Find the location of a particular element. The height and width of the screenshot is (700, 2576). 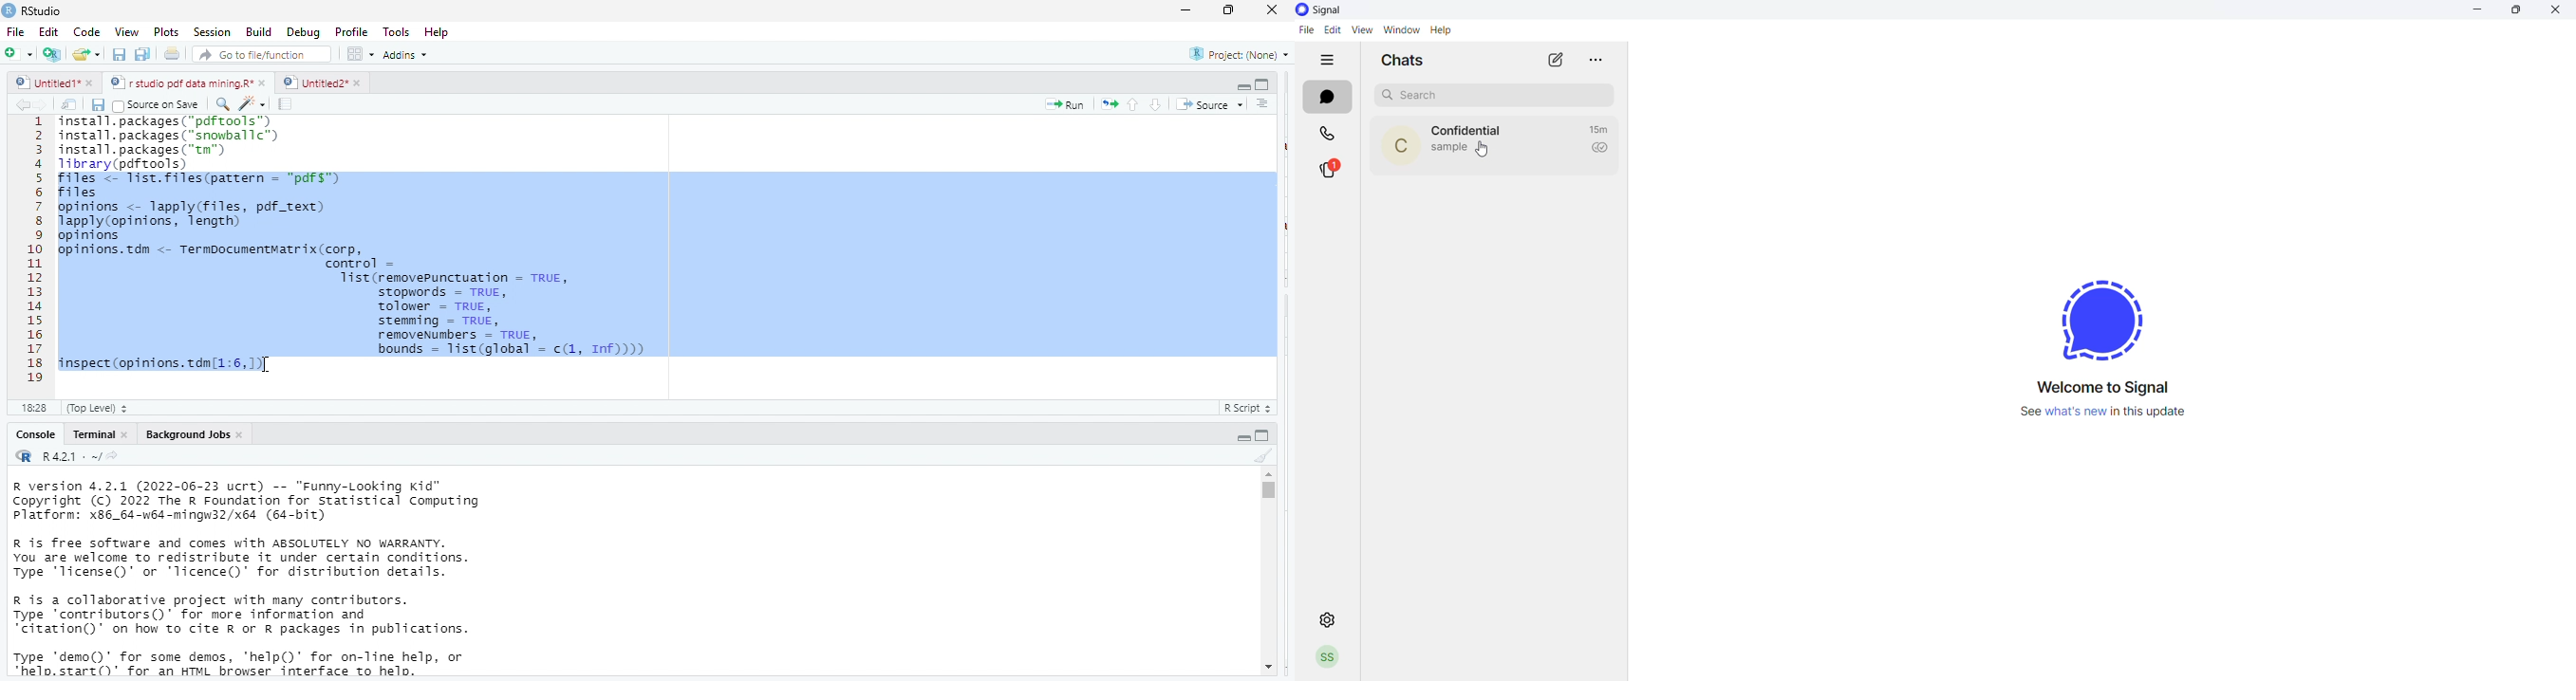

build is located at coordinates (259, 31).